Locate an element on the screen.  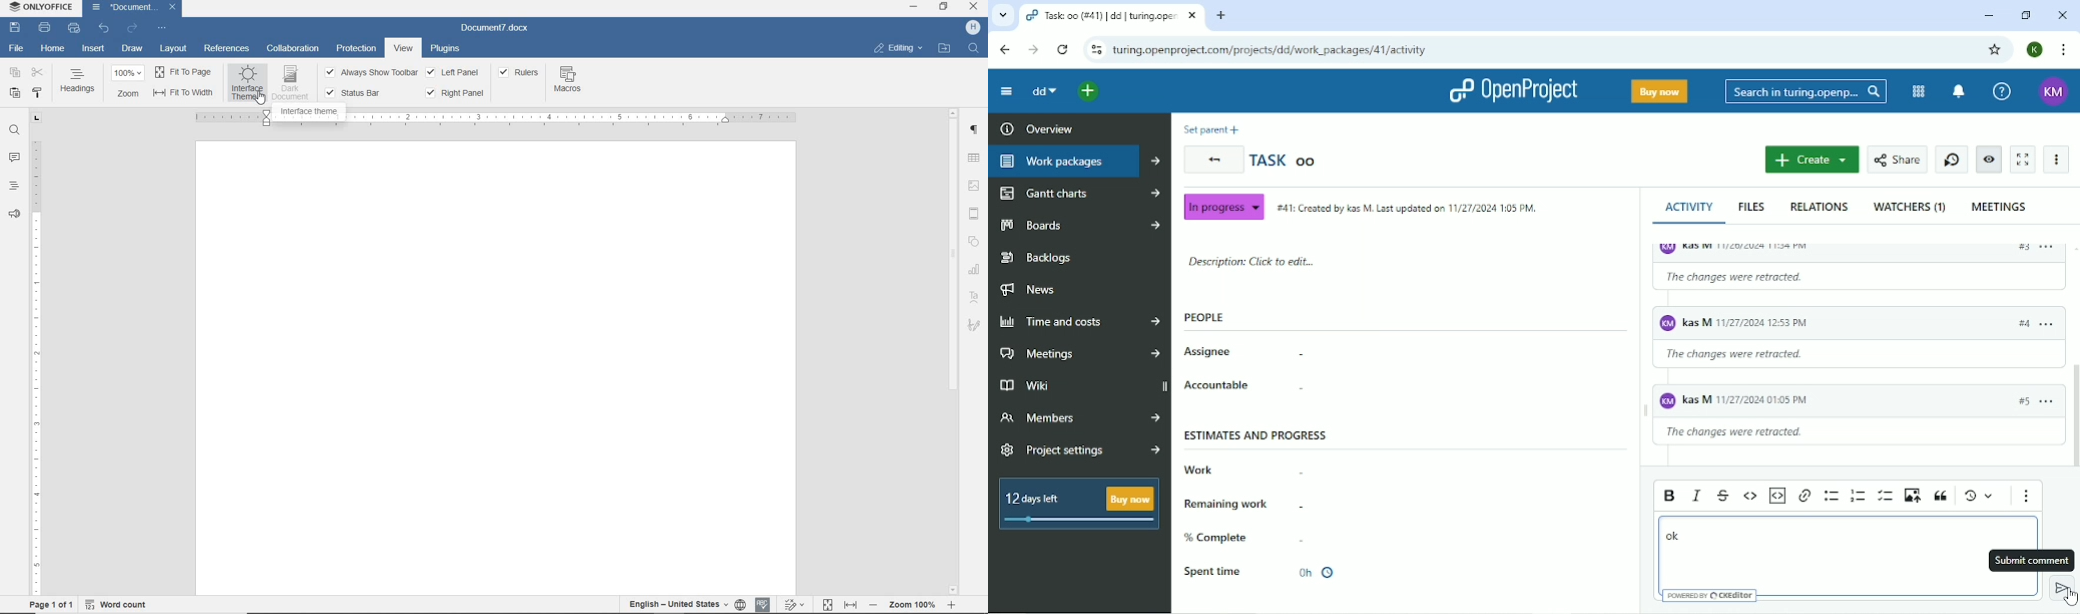
KM Kas M 11/26/2024 01:05 PM is located at coordinates (1739, 402).